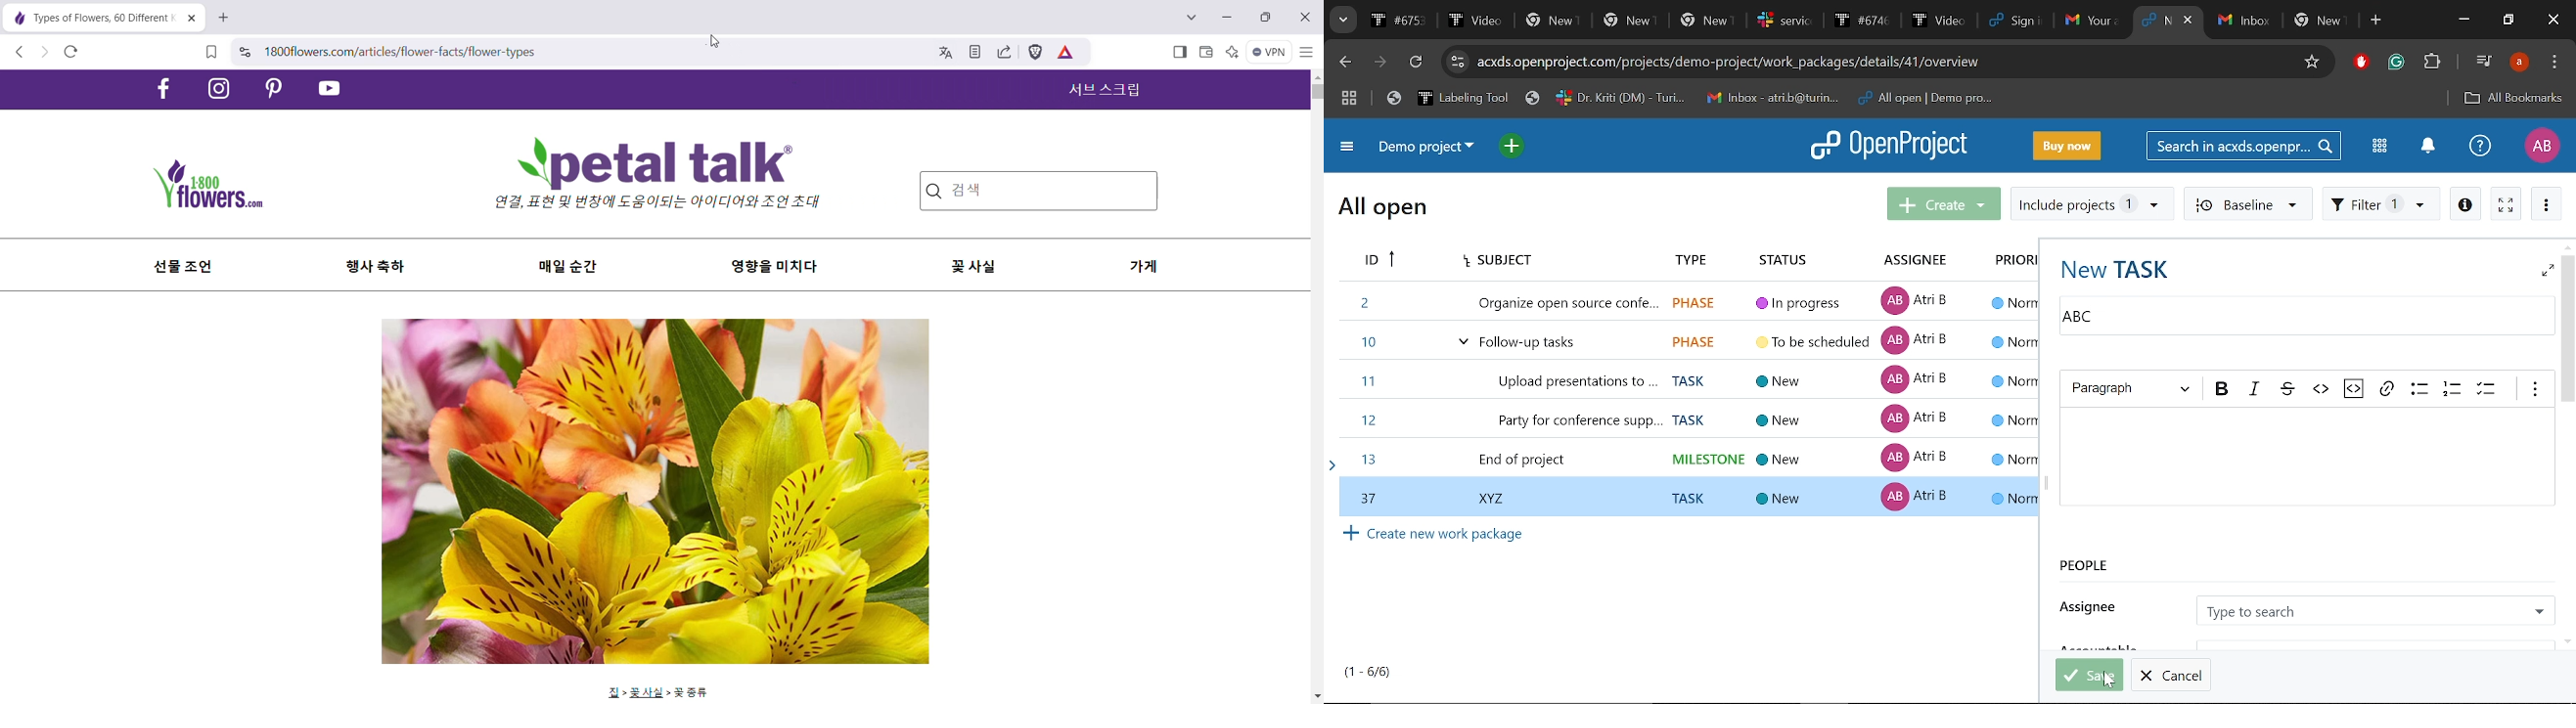 The image size is (2576, 728). I want to click on next page, so click(1379, 63).